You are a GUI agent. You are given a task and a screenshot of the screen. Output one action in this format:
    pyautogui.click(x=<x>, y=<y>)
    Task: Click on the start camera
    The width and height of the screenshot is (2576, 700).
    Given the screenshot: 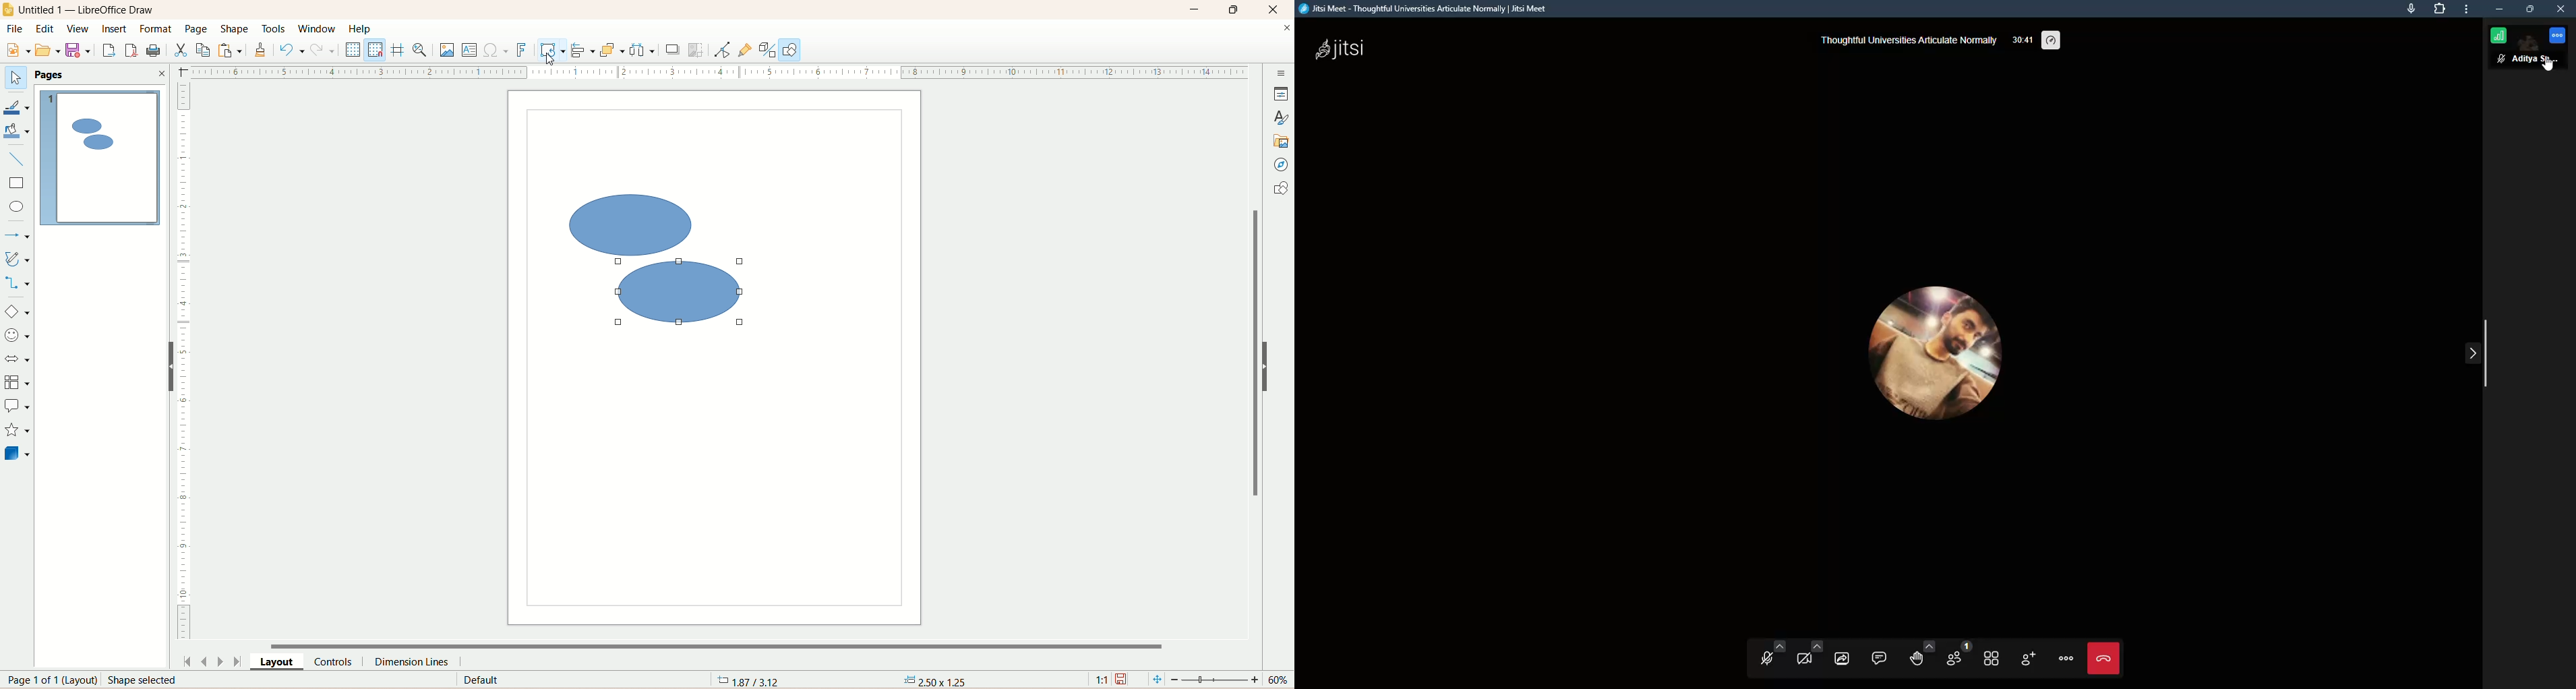 What is the action you would take?
    pyautogui.click(x=1808, y=656)
    